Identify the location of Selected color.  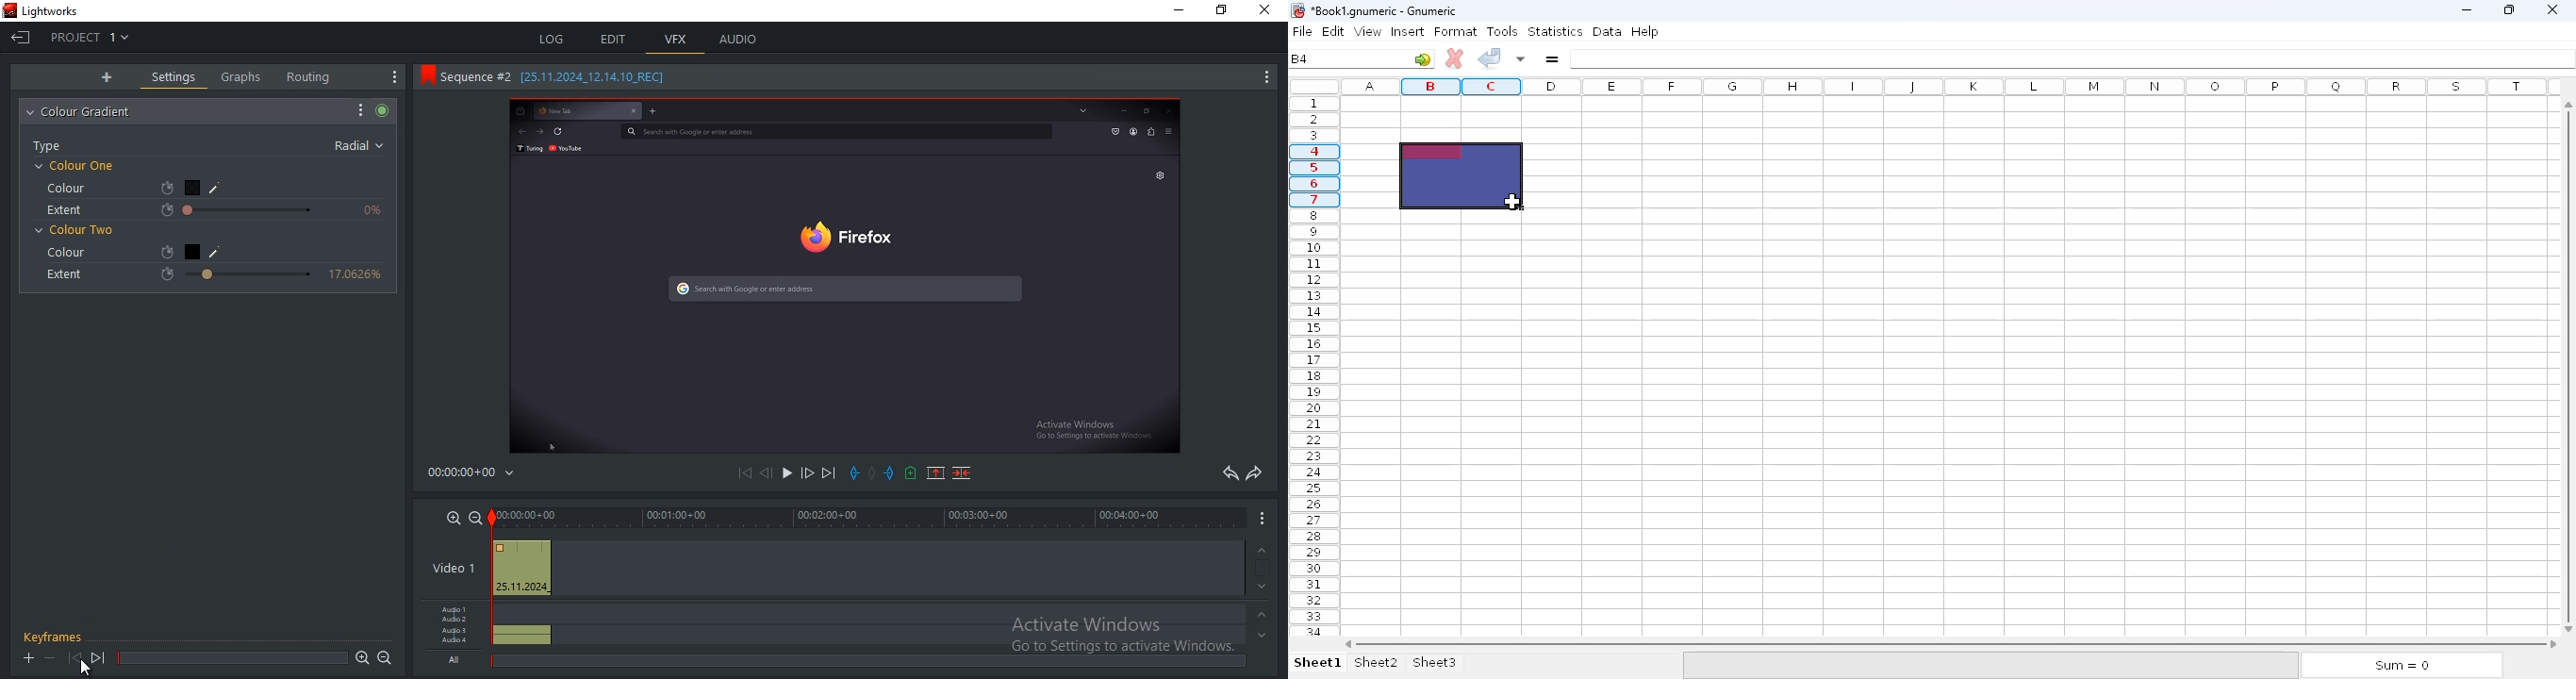
(194, 253).